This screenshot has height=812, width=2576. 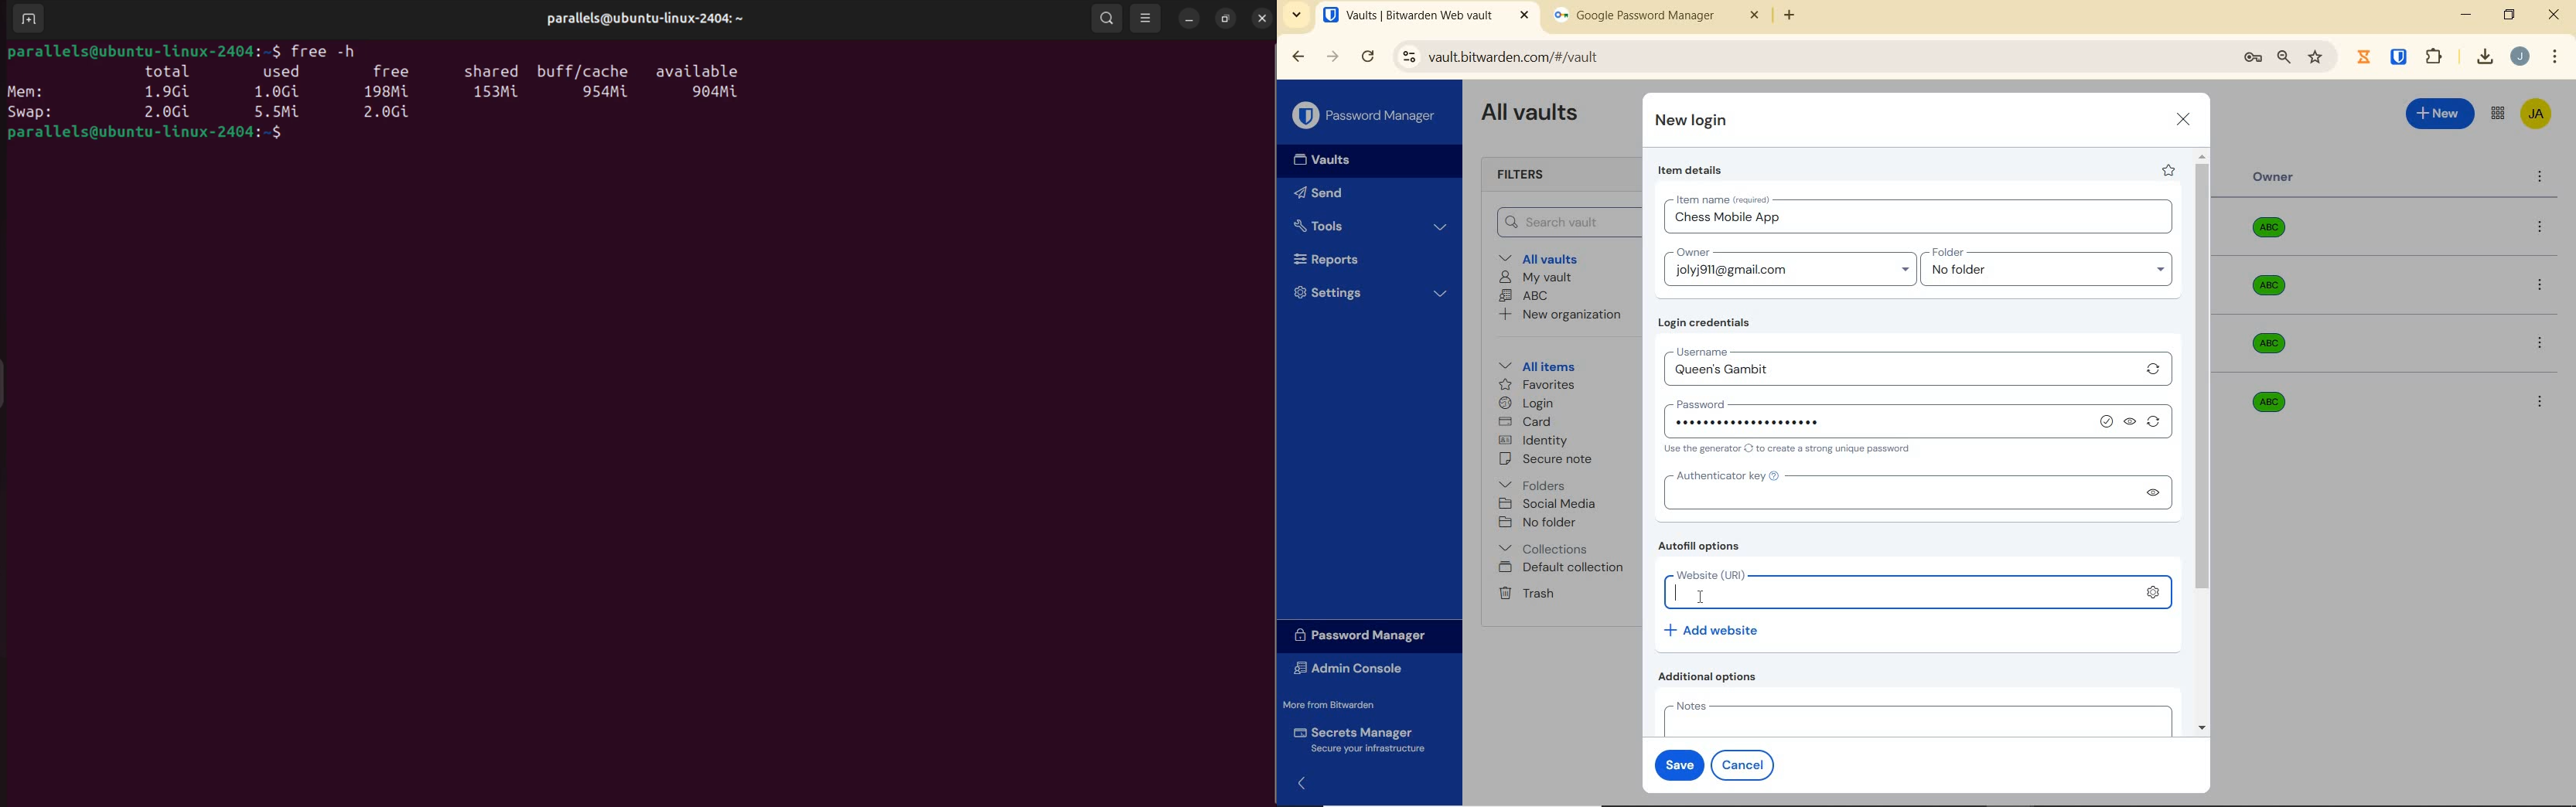 I want to click on parallels@ubuntu-linux-2404: ~, so click(x=649, y=19).